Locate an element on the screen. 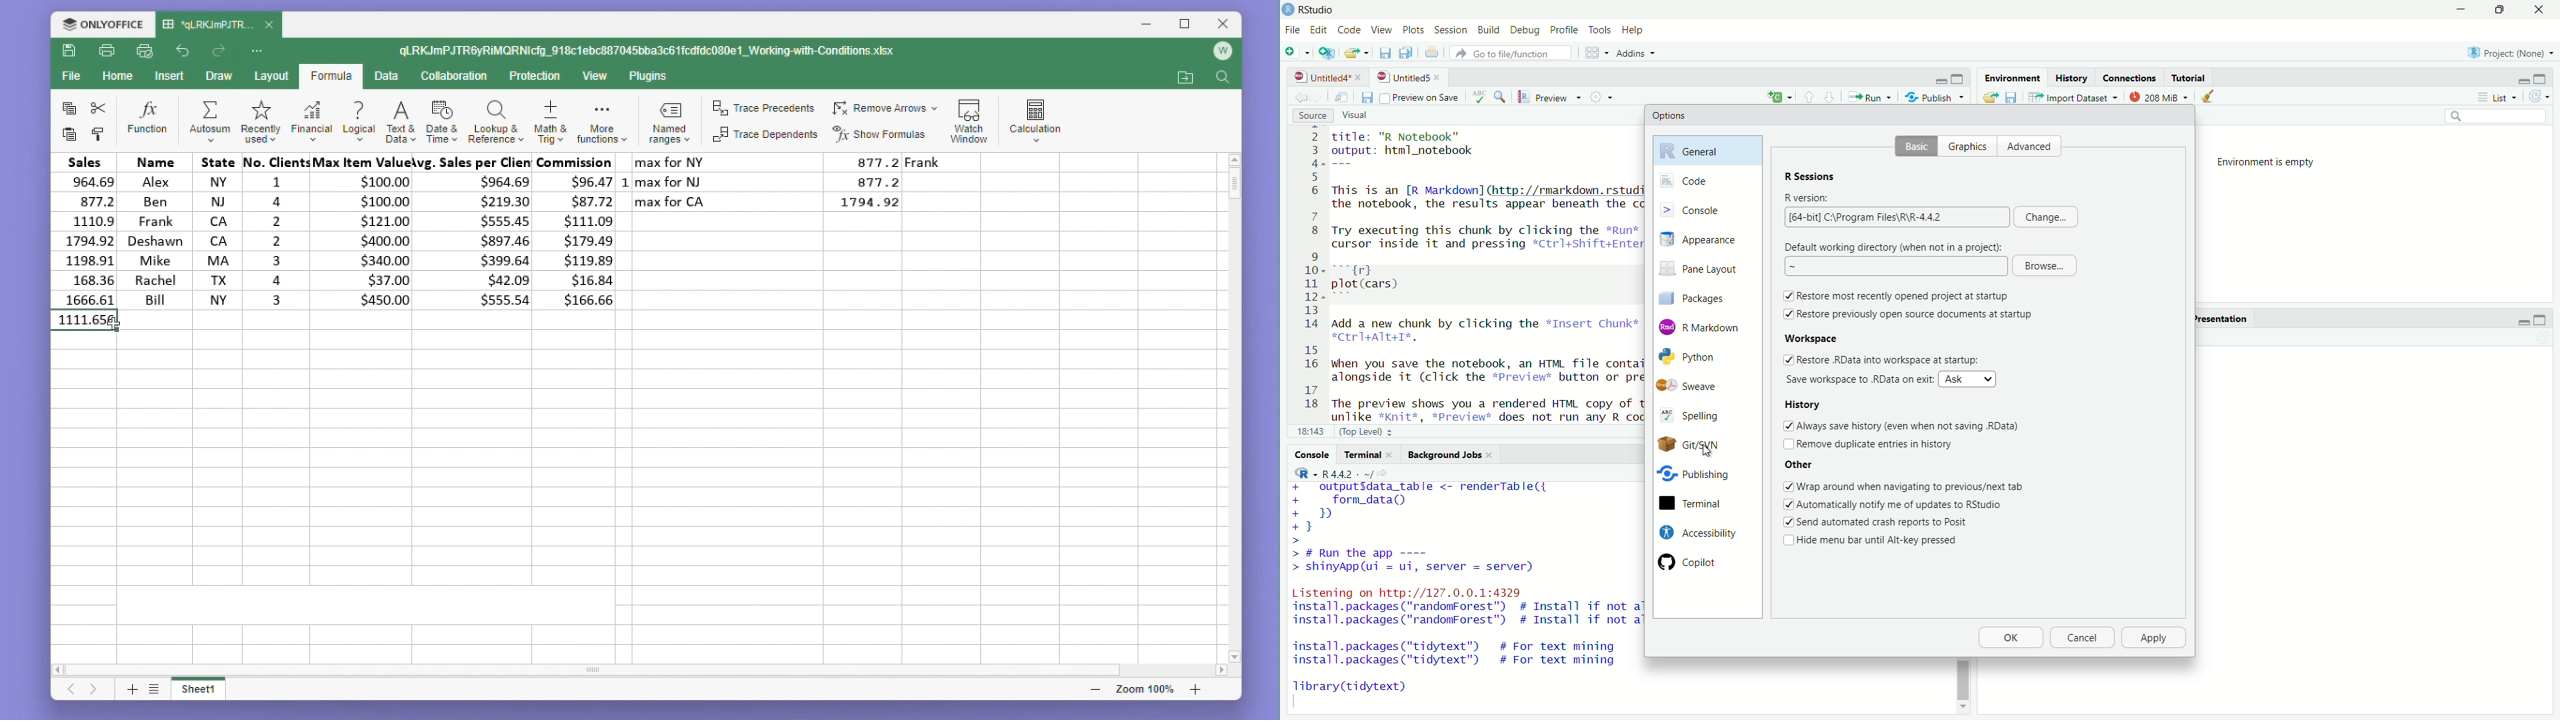 Image resolution: width=2576 pixels, height=728 pixels. Visual is located at coordinates (1363, 116).